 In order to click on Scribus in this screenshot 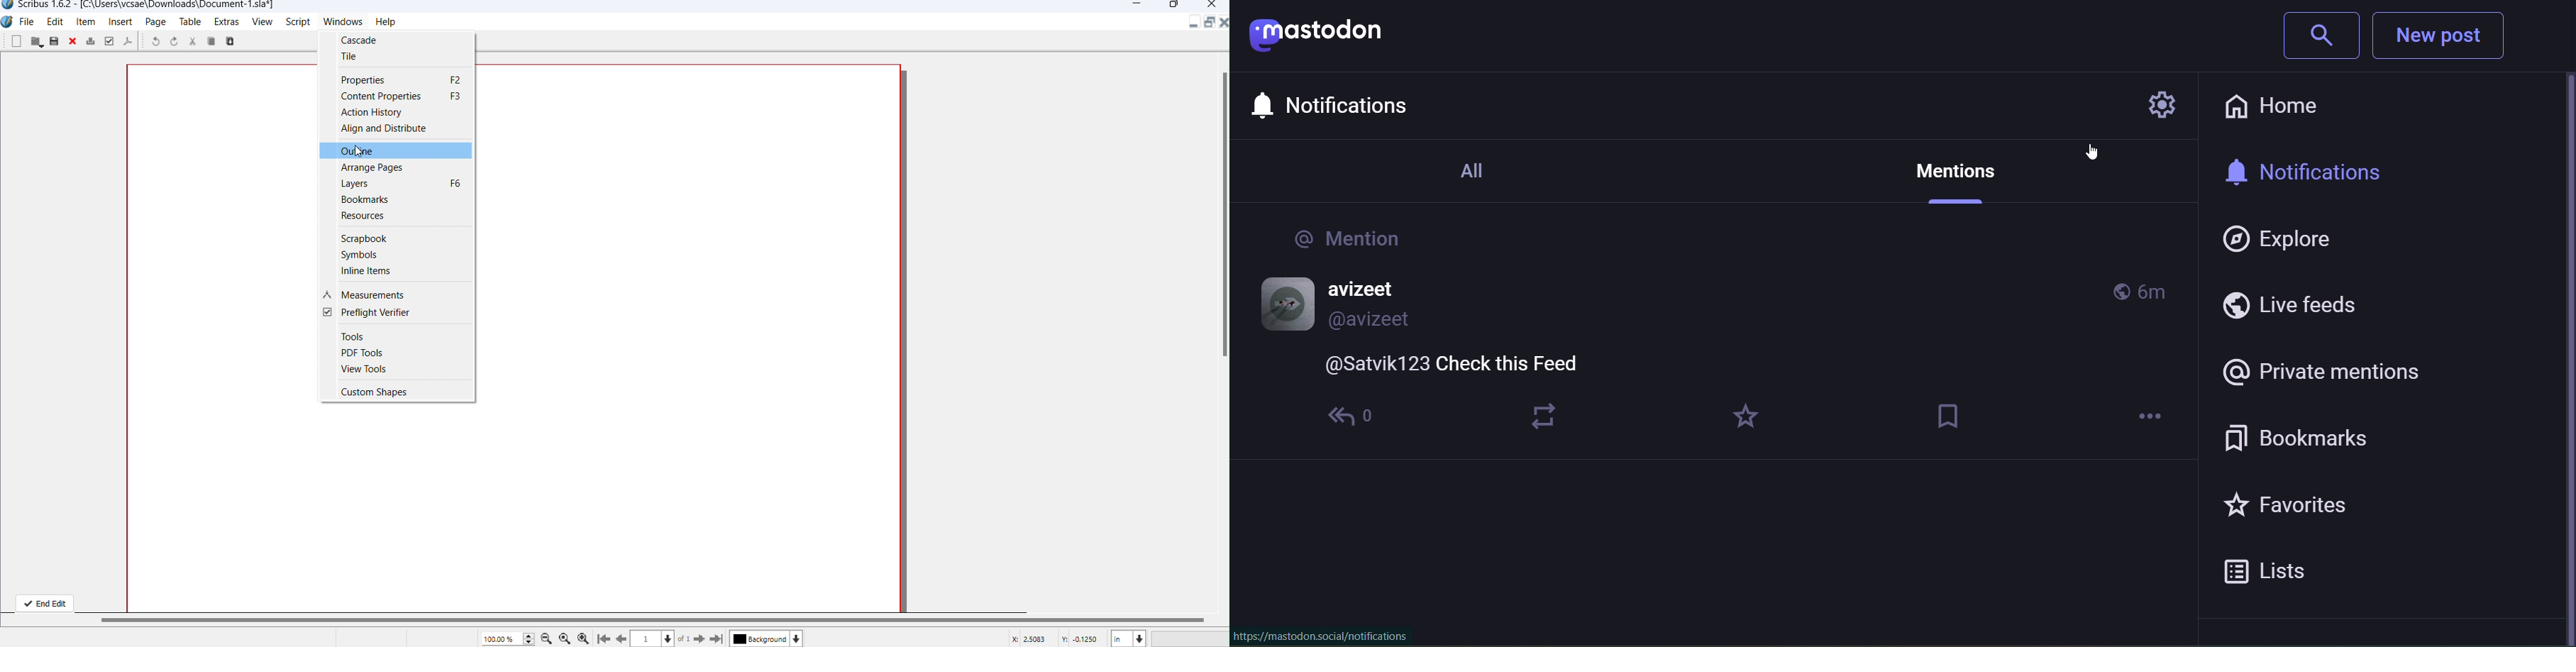, I will do `click(137, 7)`.